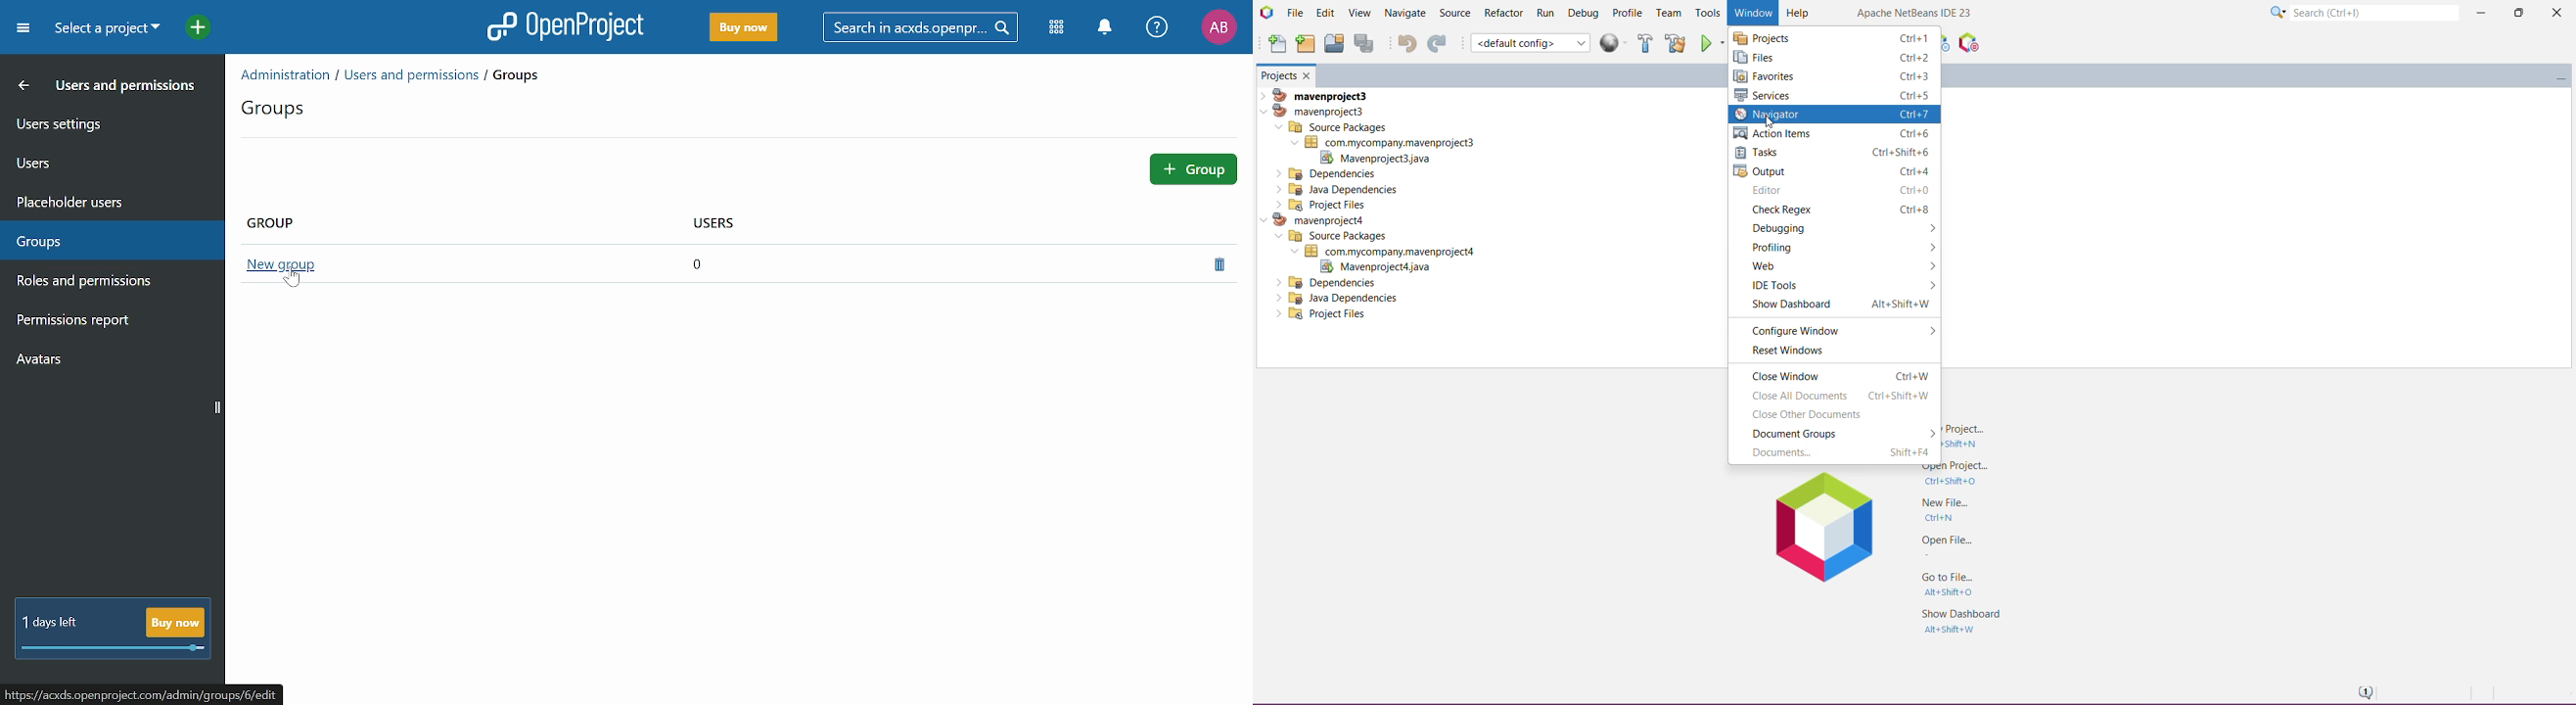  Describe the element at coordinates (1944, 544) in the screenshot. I see `Open Files...` at that location.